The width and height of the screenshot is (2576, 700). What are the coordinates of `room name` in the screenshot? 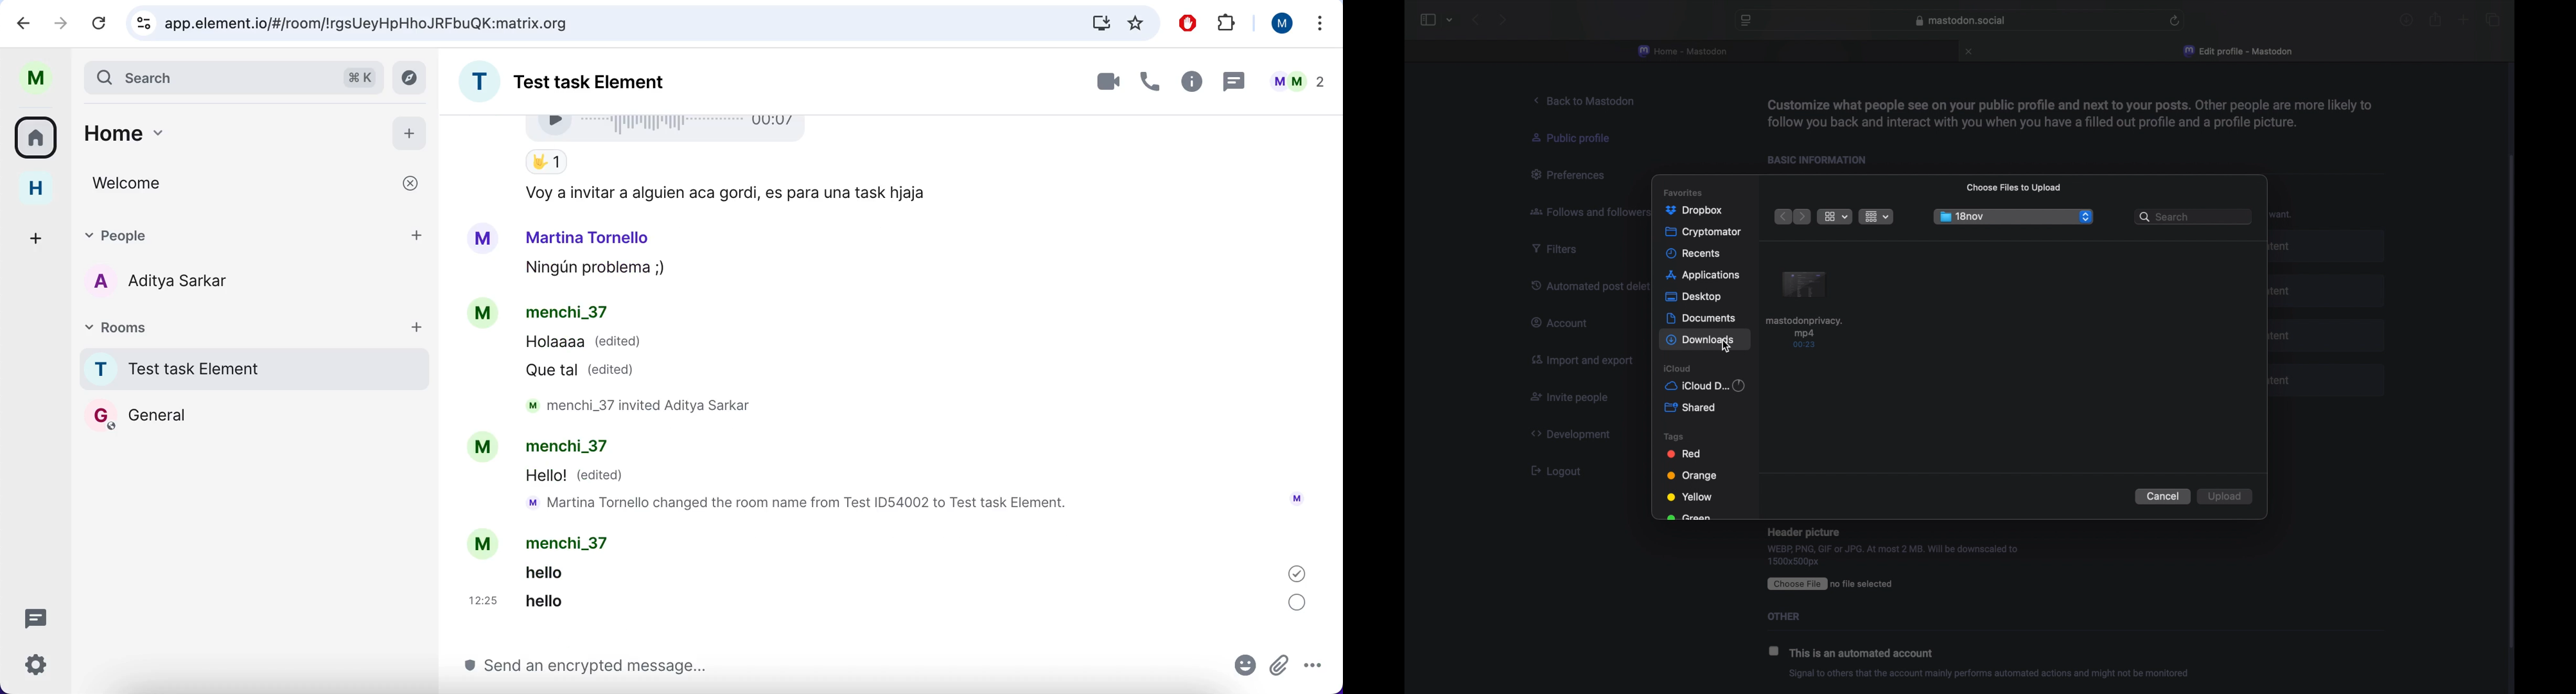 It's located at (582, 78).